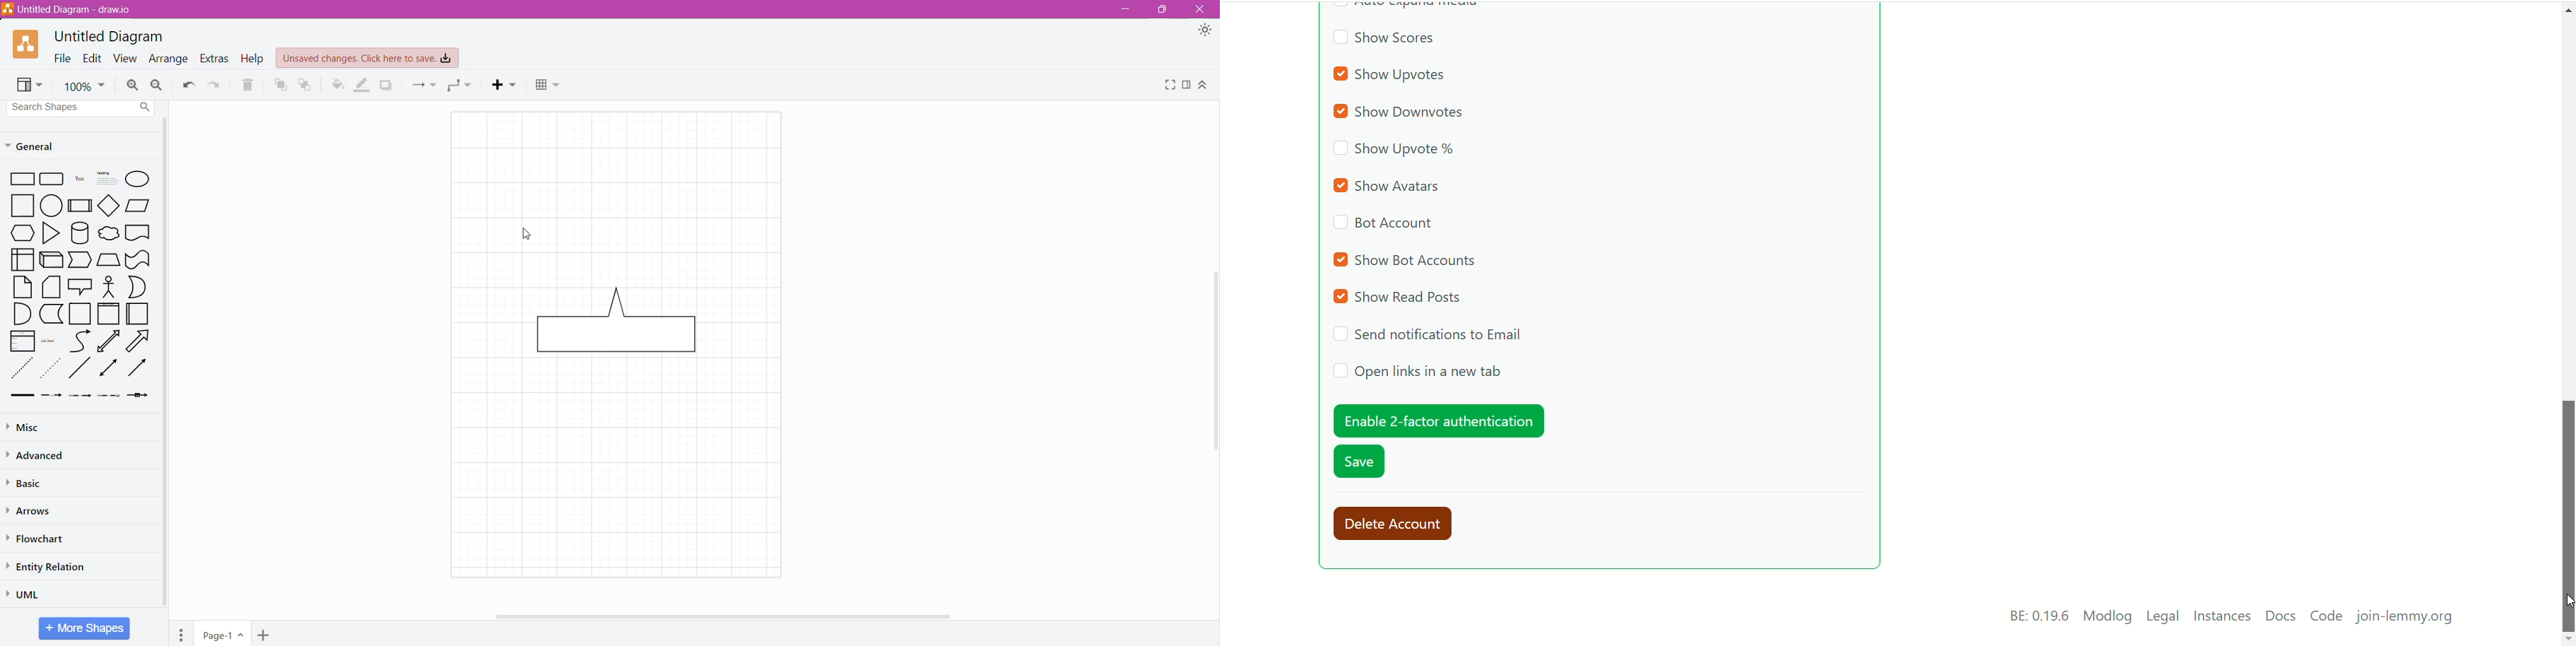 The height and width of the screenshot is (672, 2576). I want to click on Dashed Arrow, so click(51, 396).